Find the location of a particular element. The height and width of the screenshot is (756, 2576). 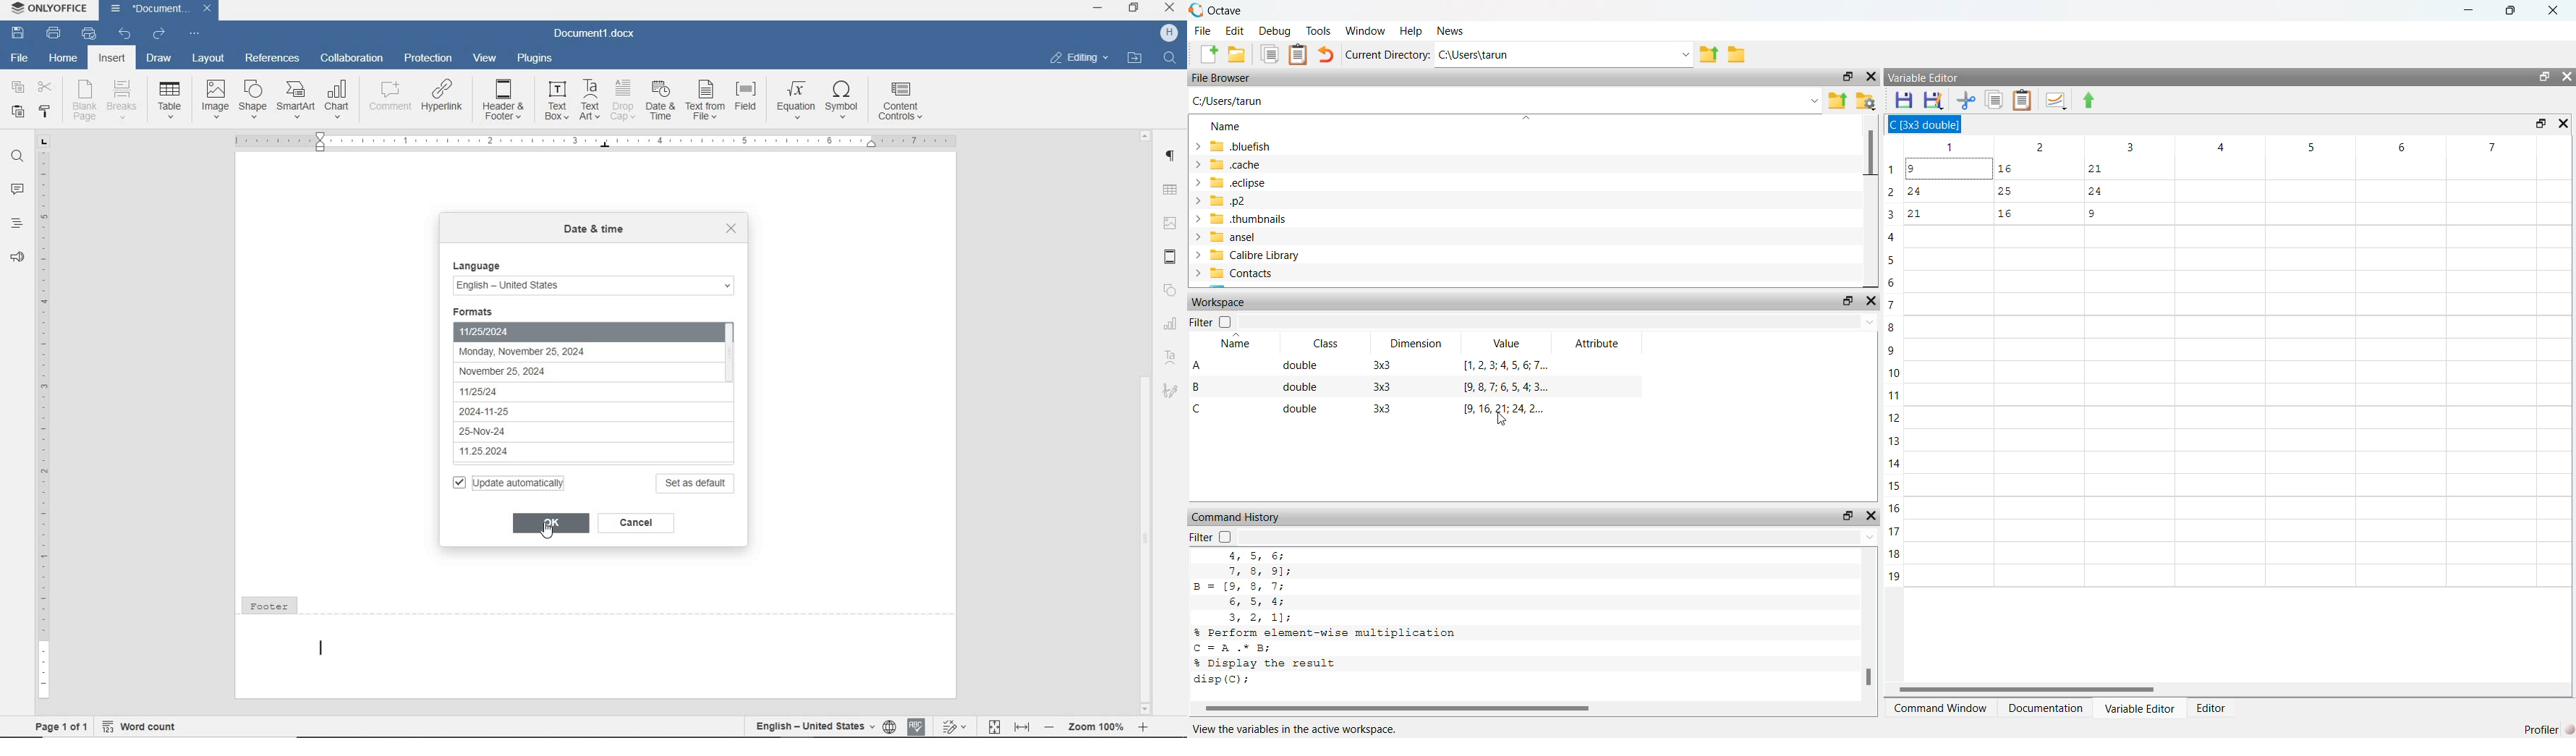

Dimension is located at coordinates (1419, 344).